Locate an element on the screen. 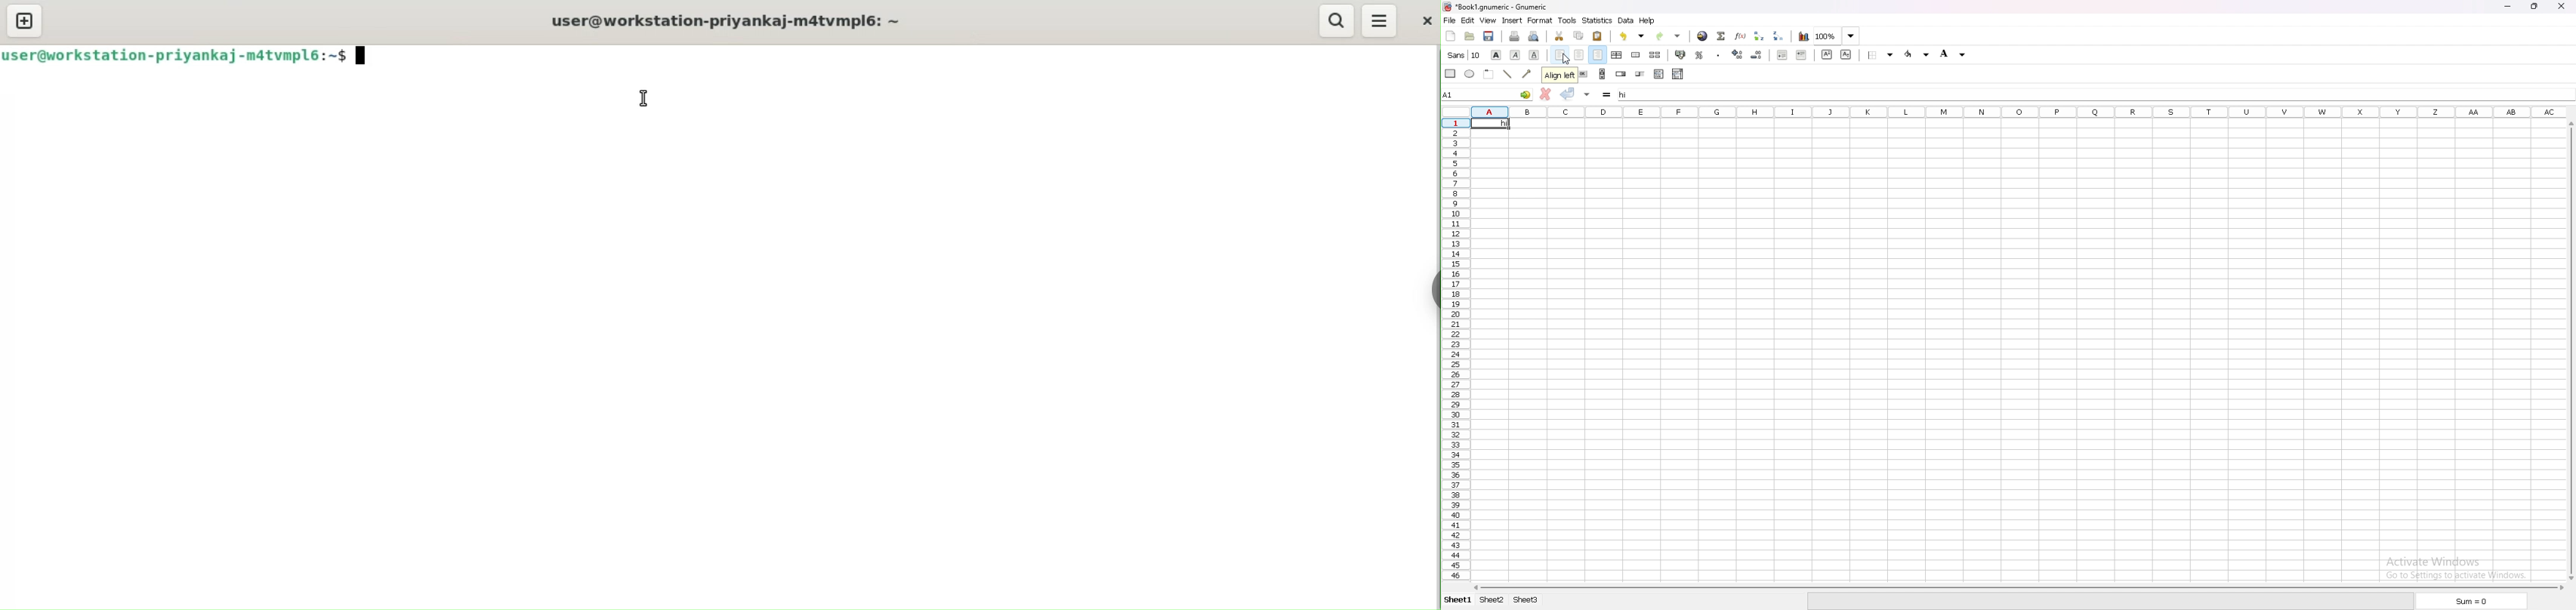  columns is located at coordinates (2020, 111).